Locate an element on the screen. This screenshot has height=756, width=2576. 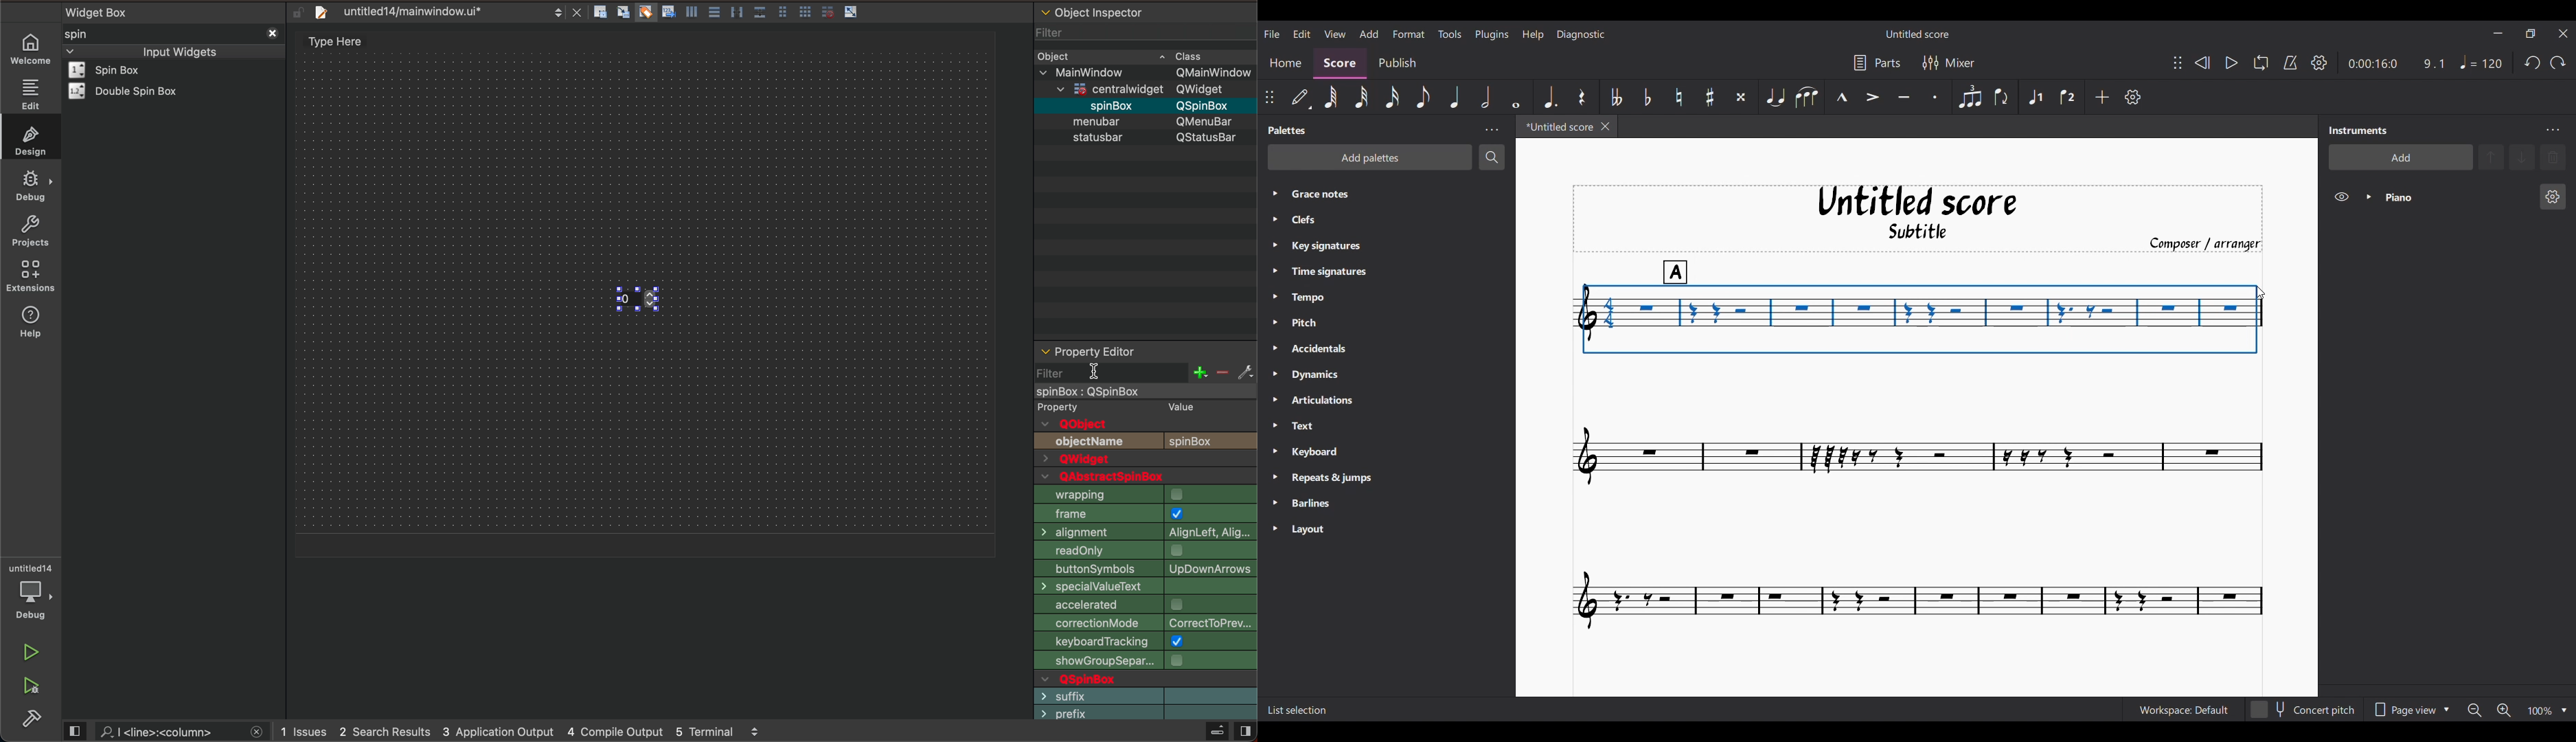
debug is located at coordinates (31, 187).